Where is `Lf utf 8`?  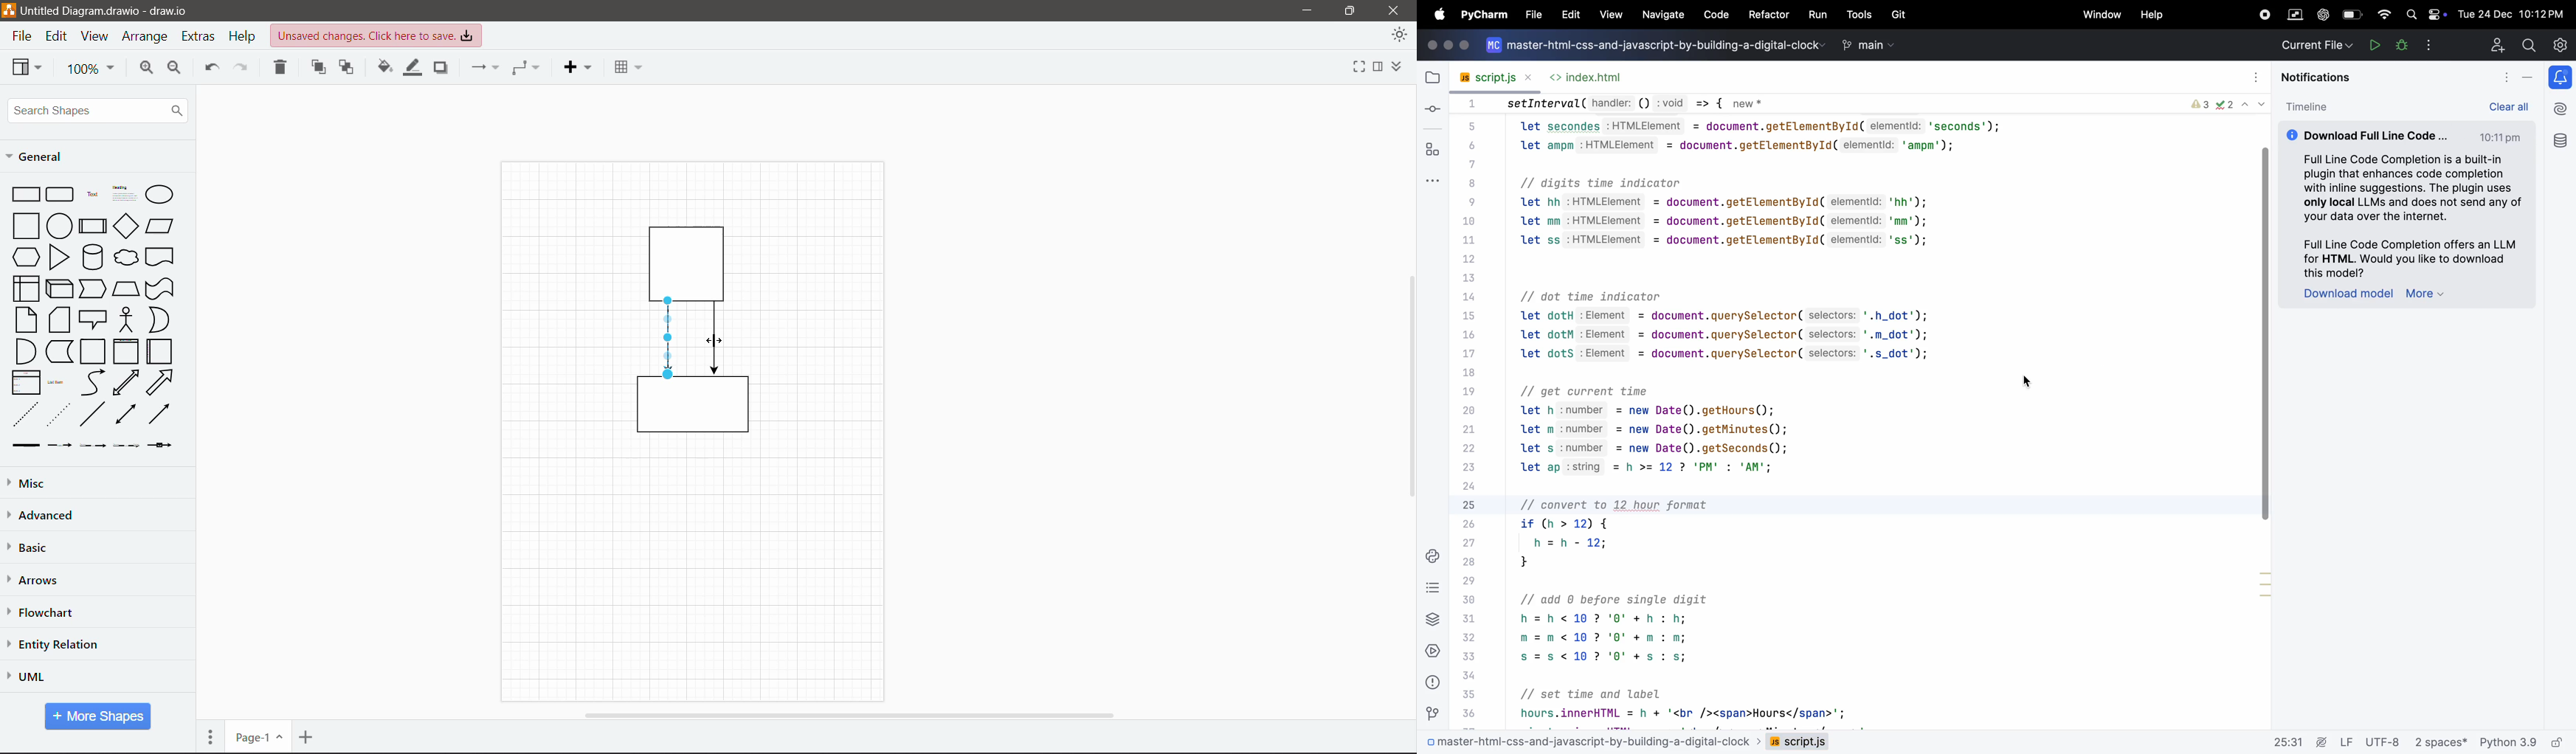 Lf utf 8 is located at coordinates (2370, 742).